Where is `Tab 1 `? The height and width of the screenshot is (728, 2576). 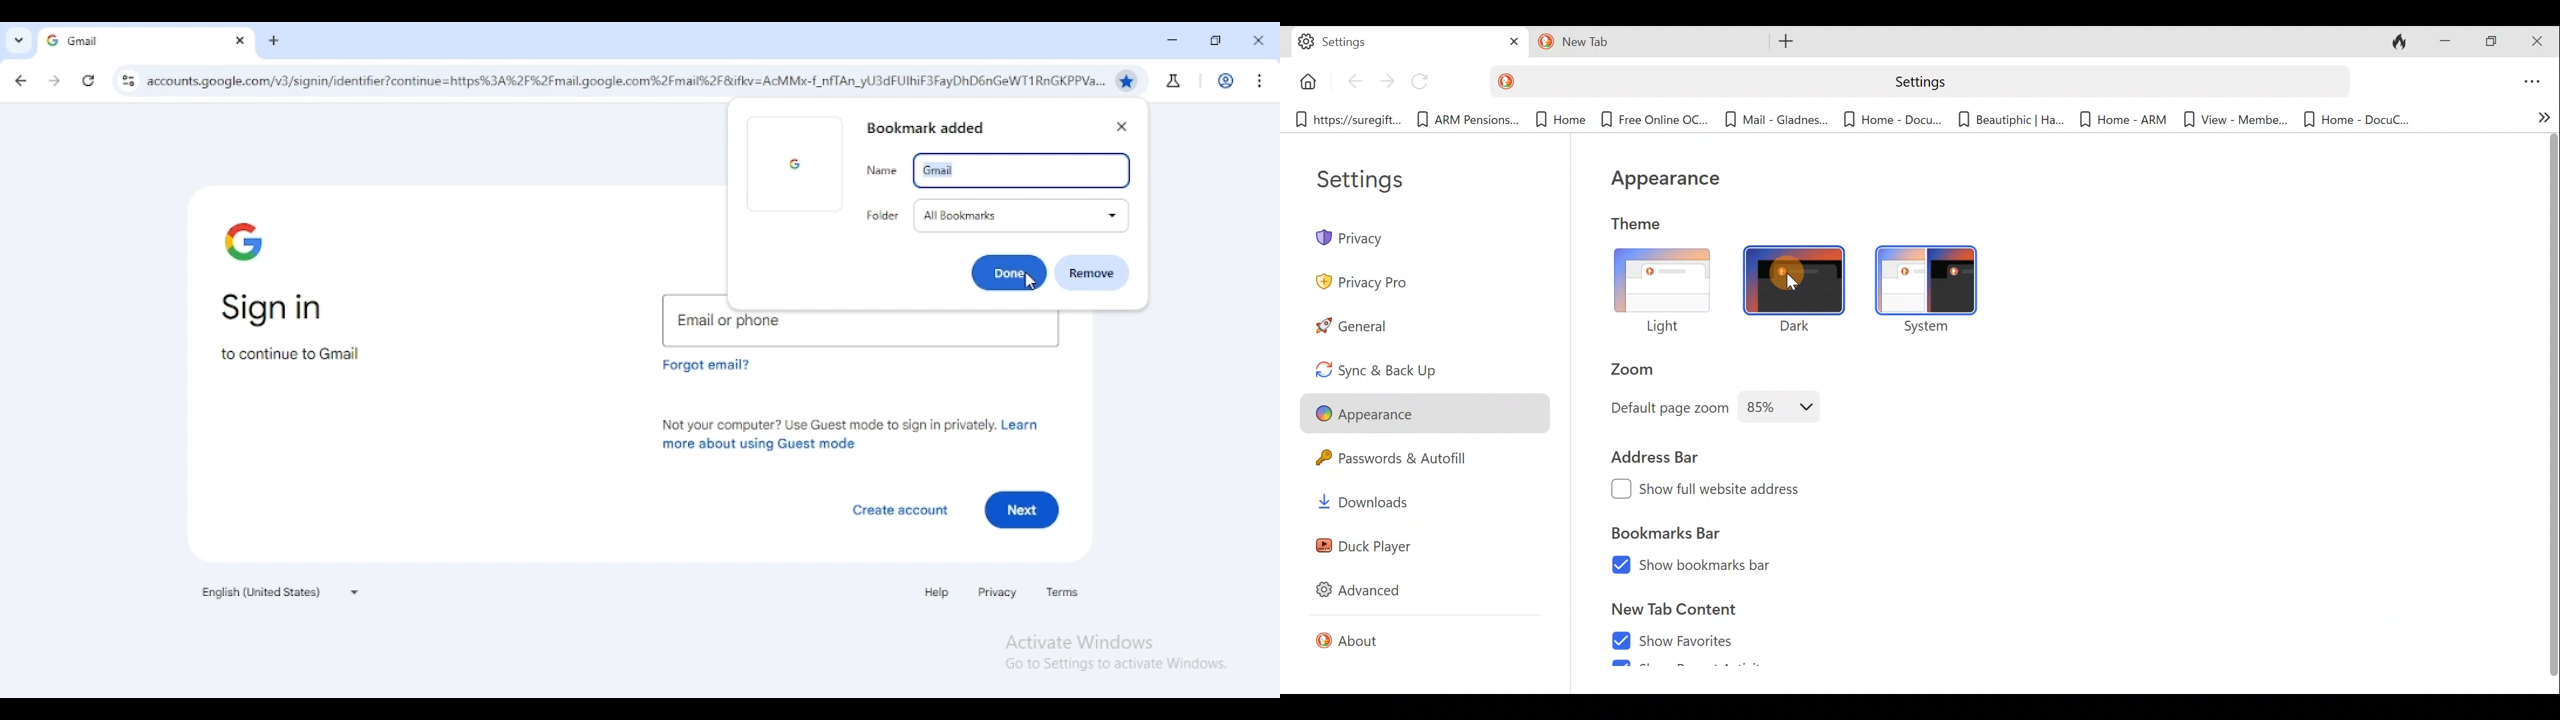
Tab 1  is located at coordinates (1405, 42).